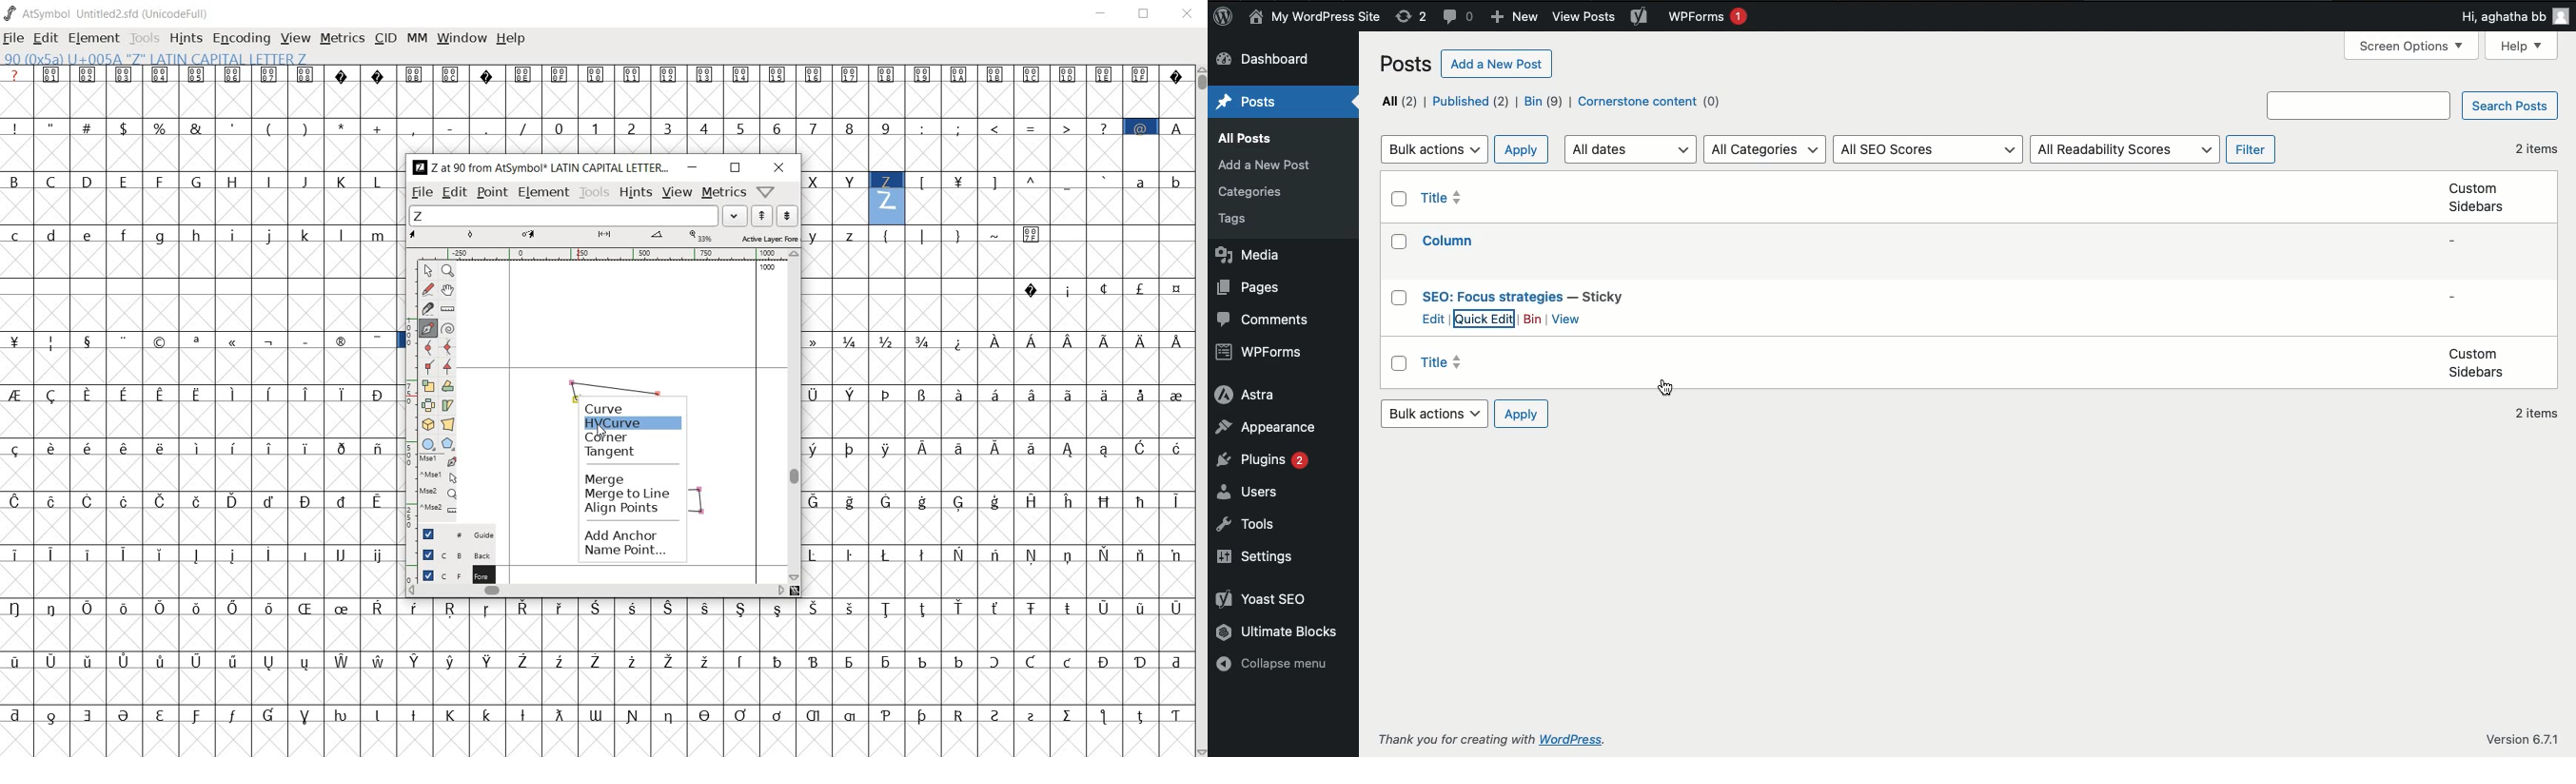 Image resolution: width=2576 pixels, height=784 pixels. What do you see at coordinates (2474, 197) in the screenshot?
I see `Custom sidebars` at bounding box center [2474, 197].